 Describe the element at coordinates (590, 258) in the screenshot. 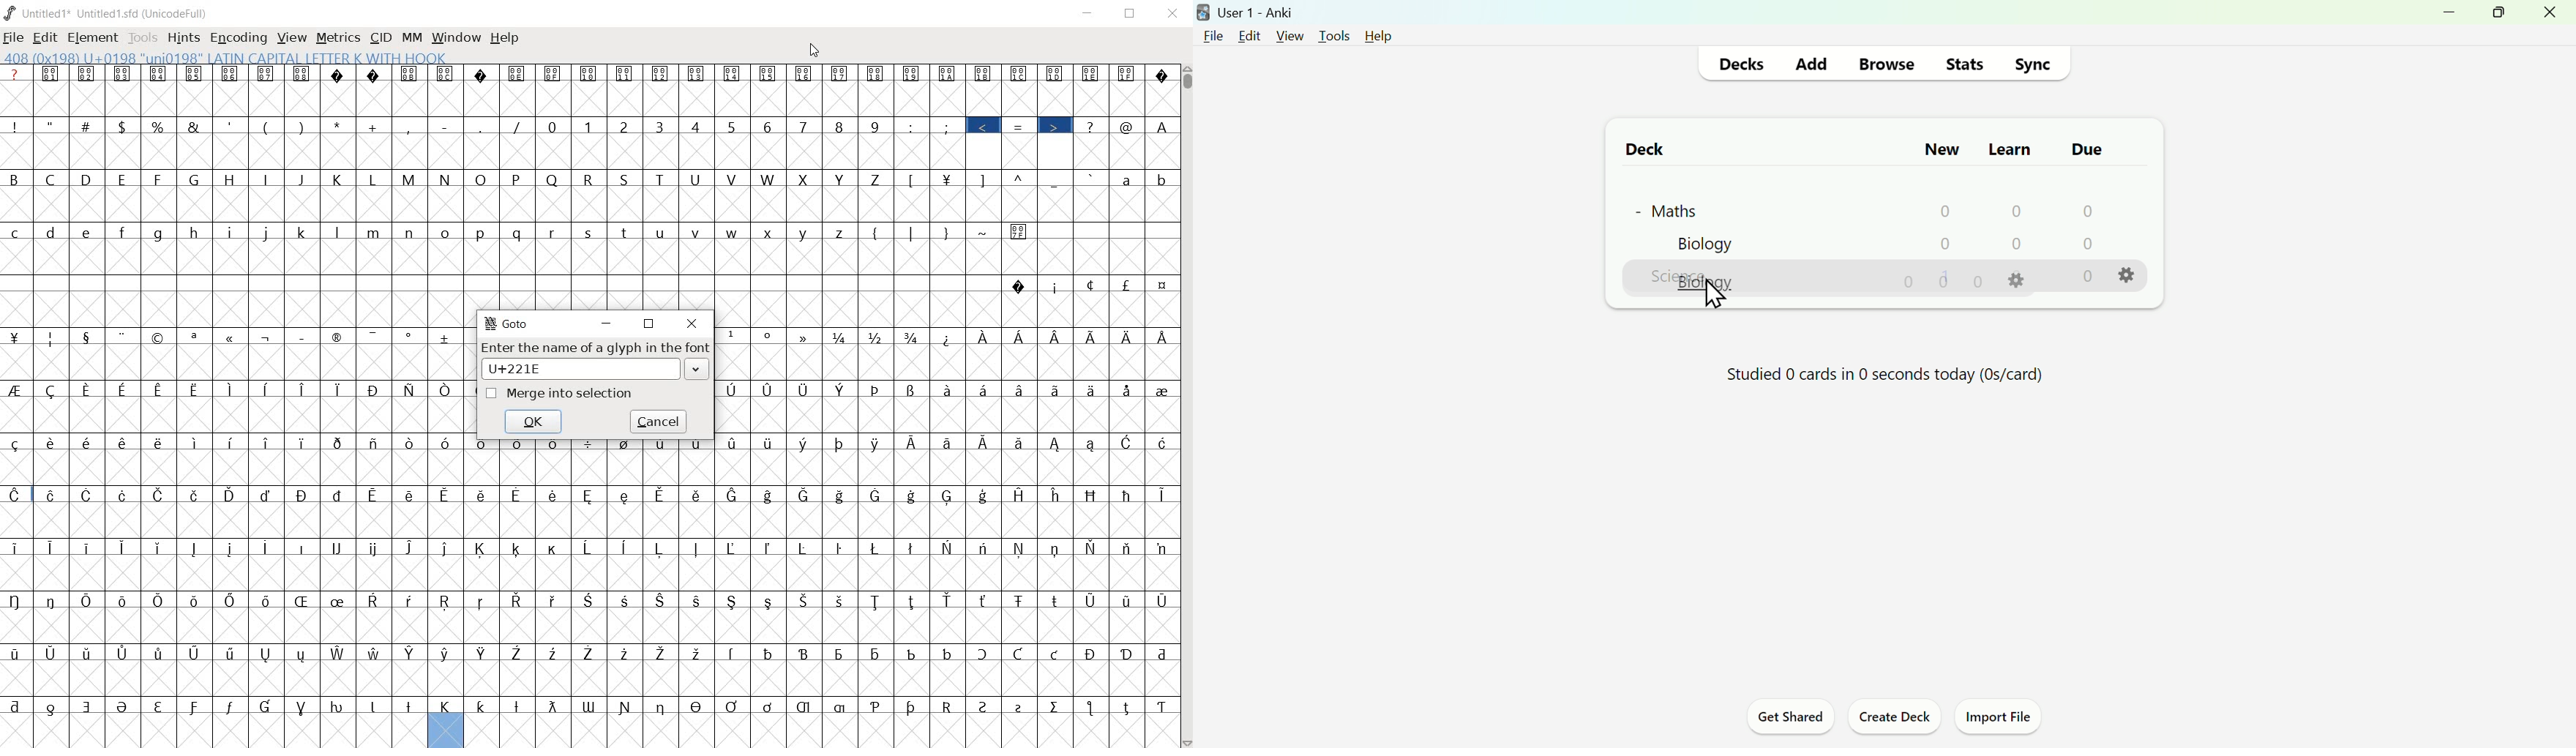

I see `empty glyph slots` at that location.